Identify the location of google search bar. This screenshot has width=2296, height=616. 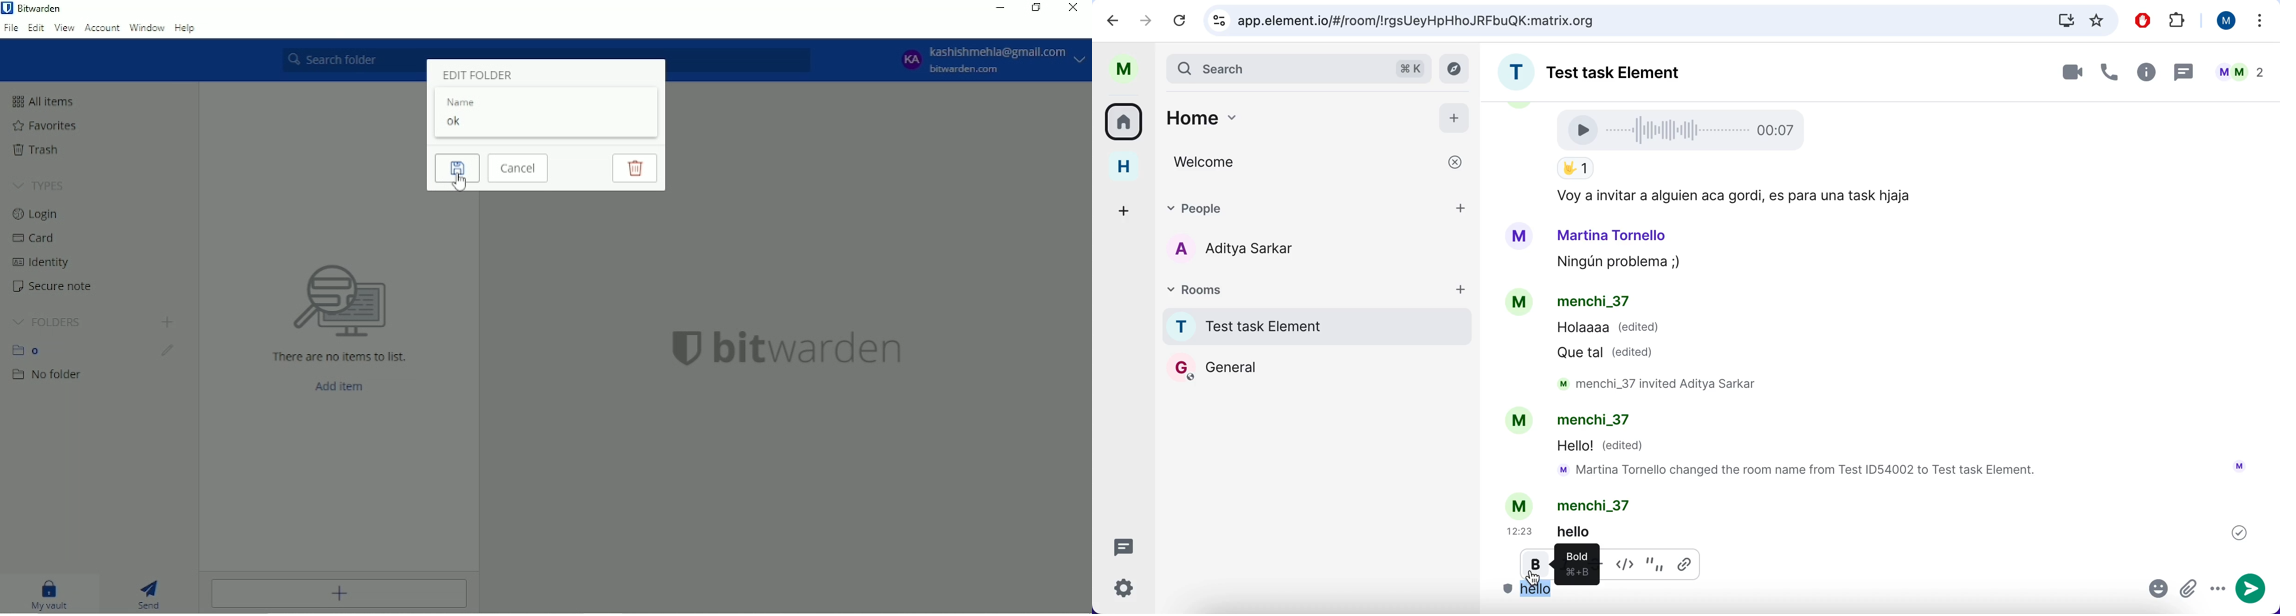
(1617, 21).